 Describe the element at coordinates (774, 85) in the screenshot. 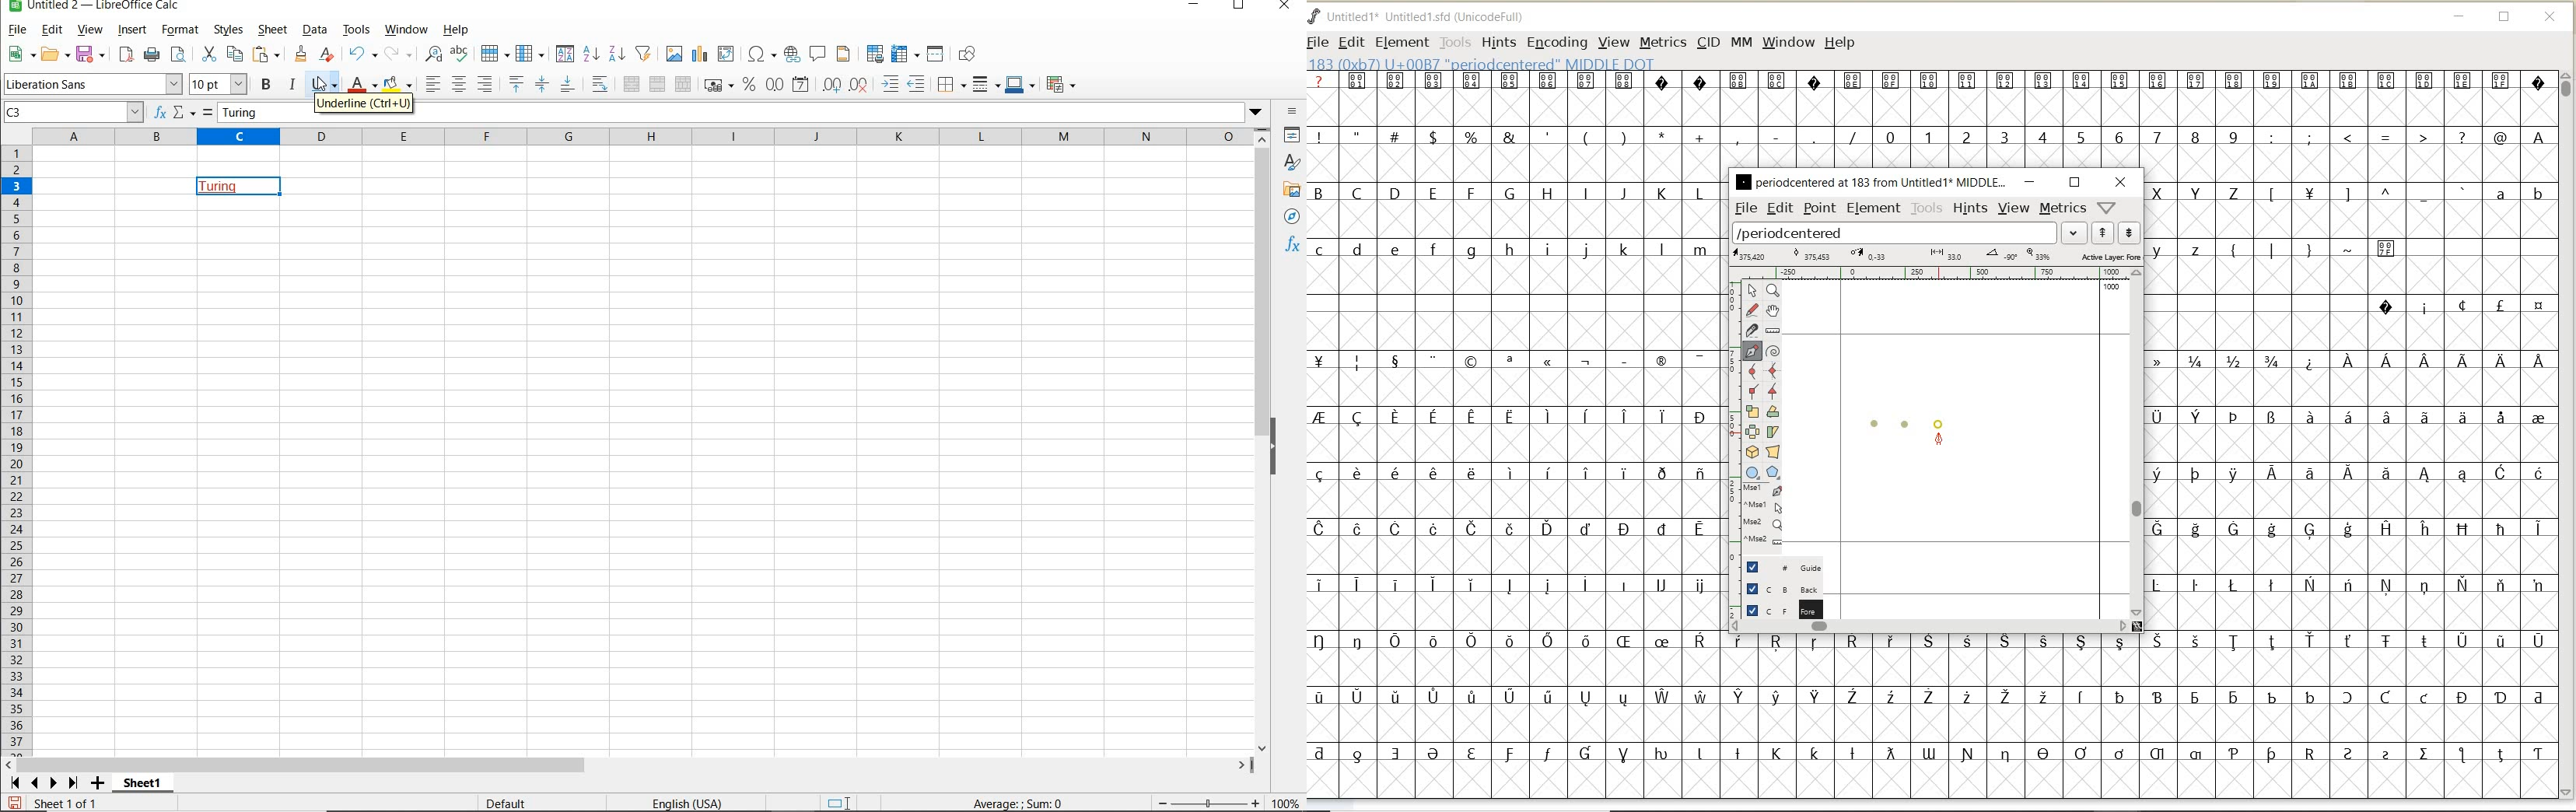

I see `FORMAT AS NUMBER` at that location.